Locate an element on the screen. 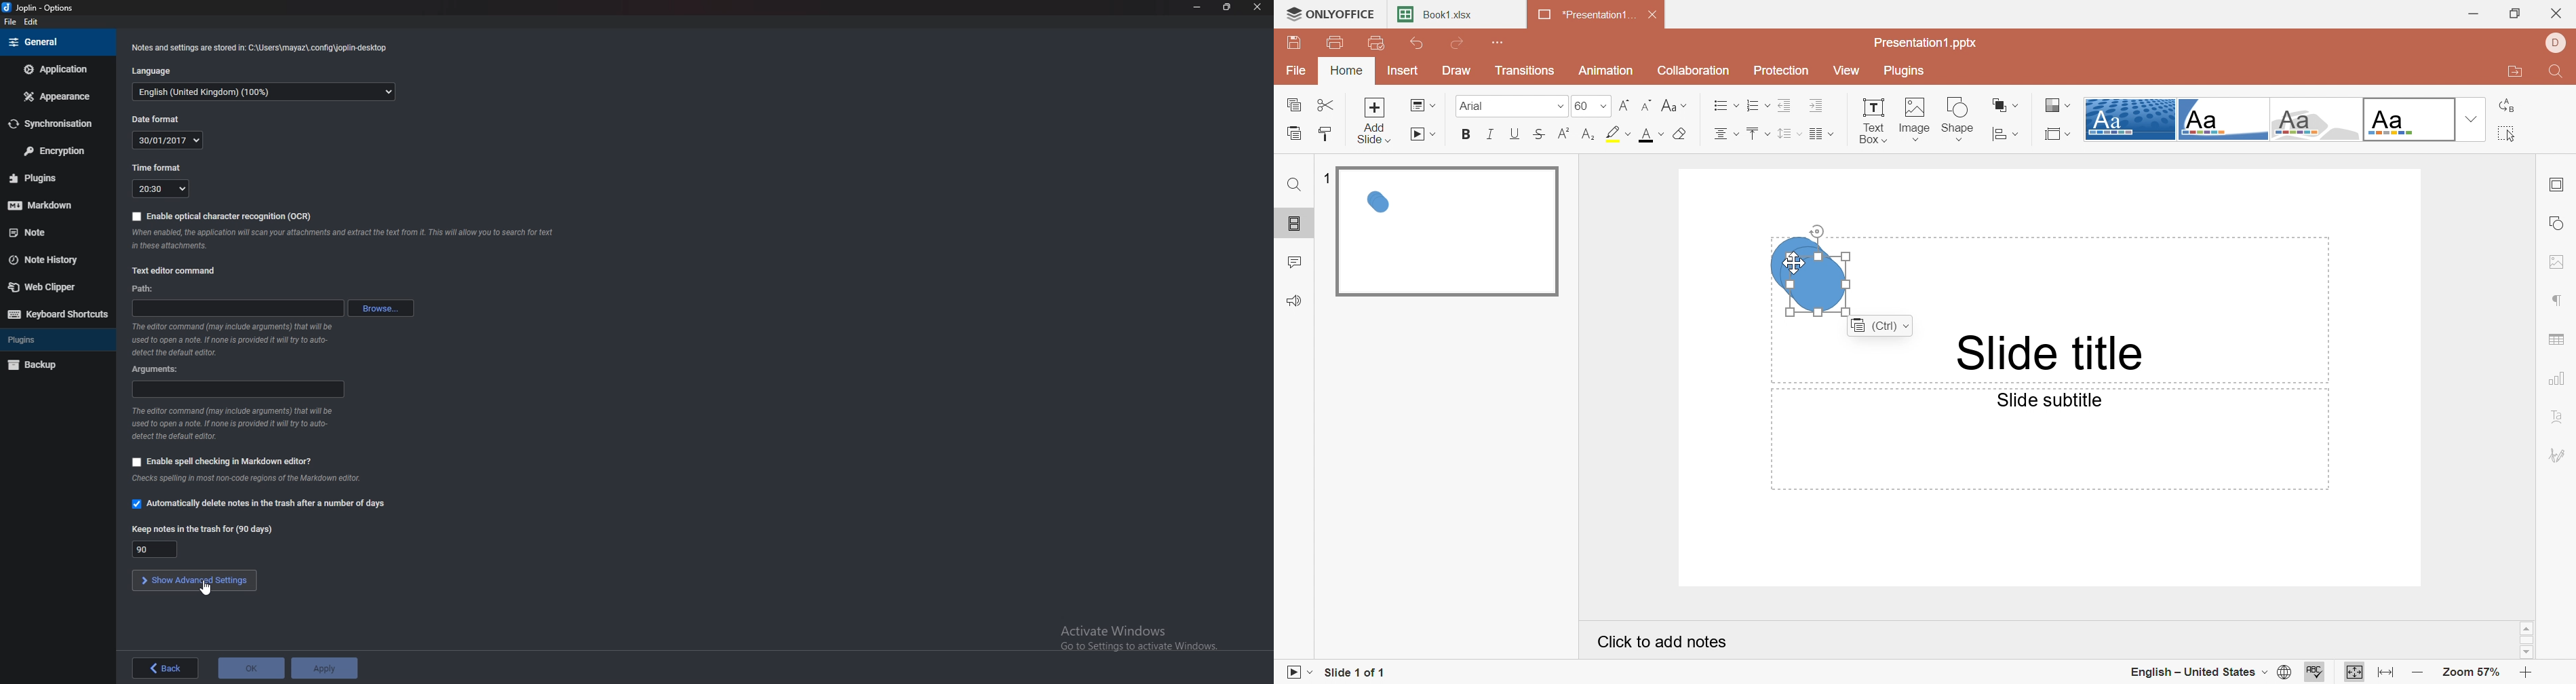 This screenshot has height=700, width=2576. Open file location is located at coordinates (2512, 73).